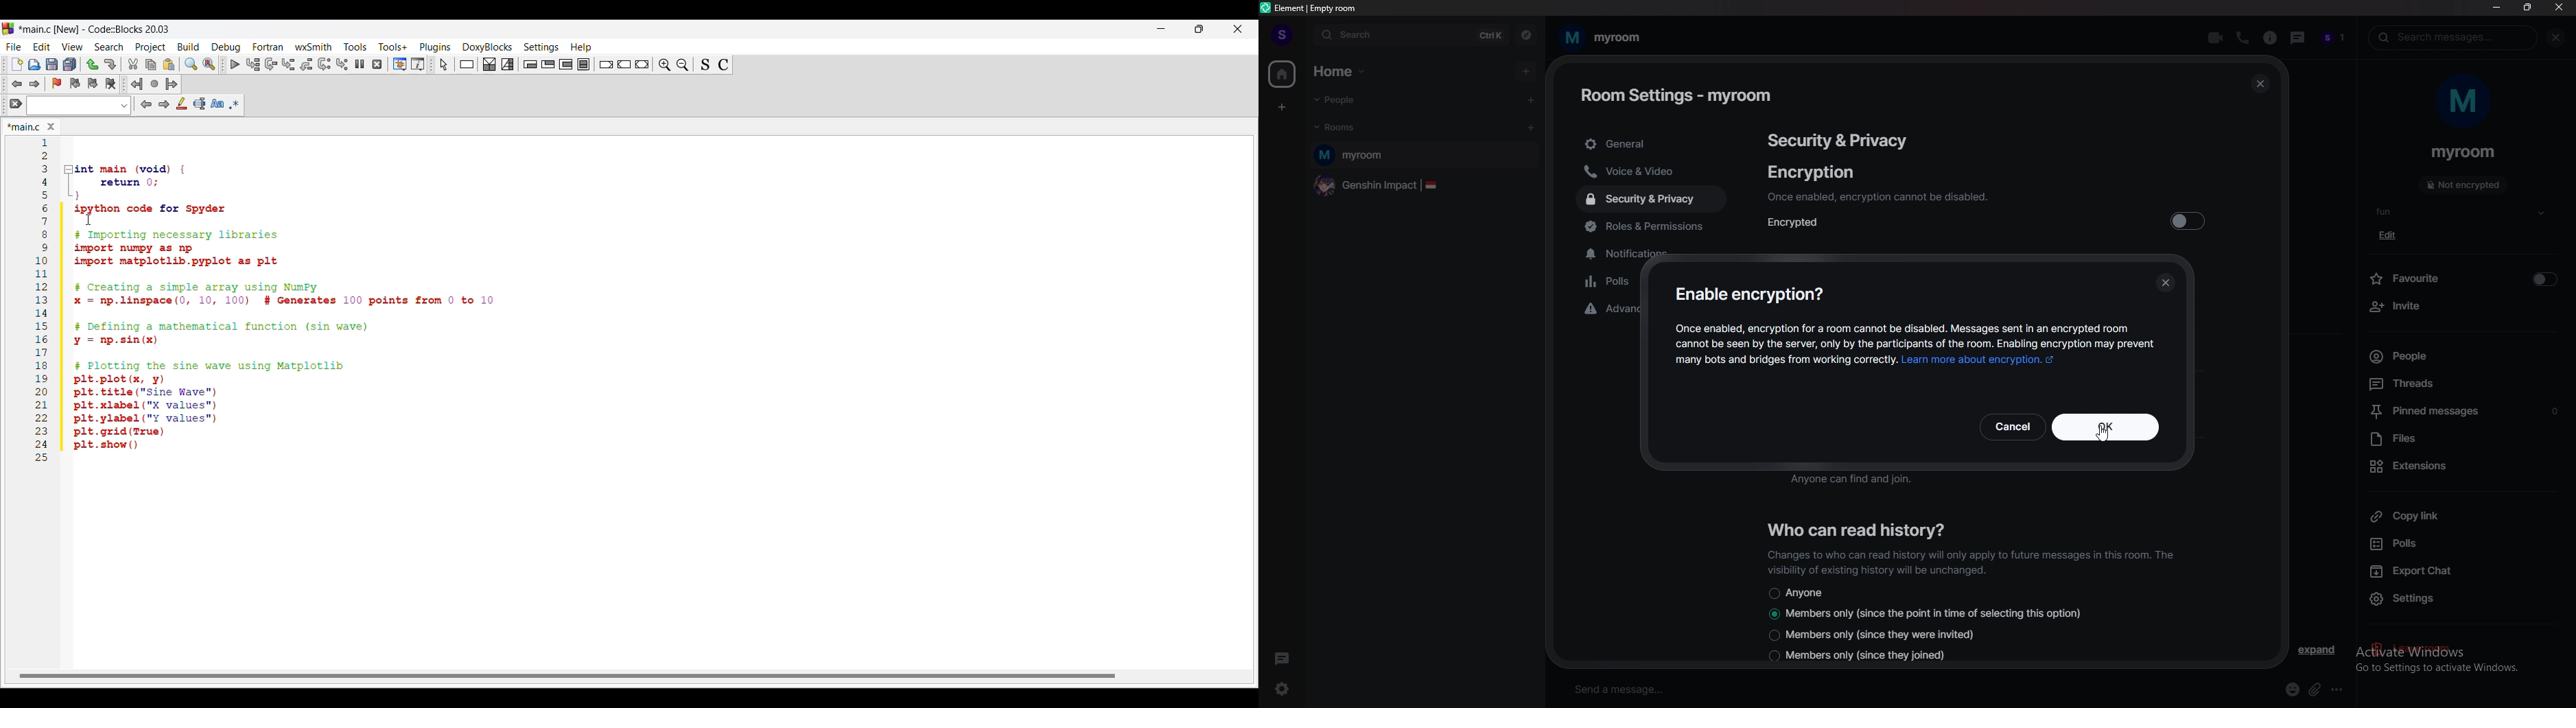  Describe the element at coordinates (1644, 173) in the screenshot. I see `voice and video` at that location.